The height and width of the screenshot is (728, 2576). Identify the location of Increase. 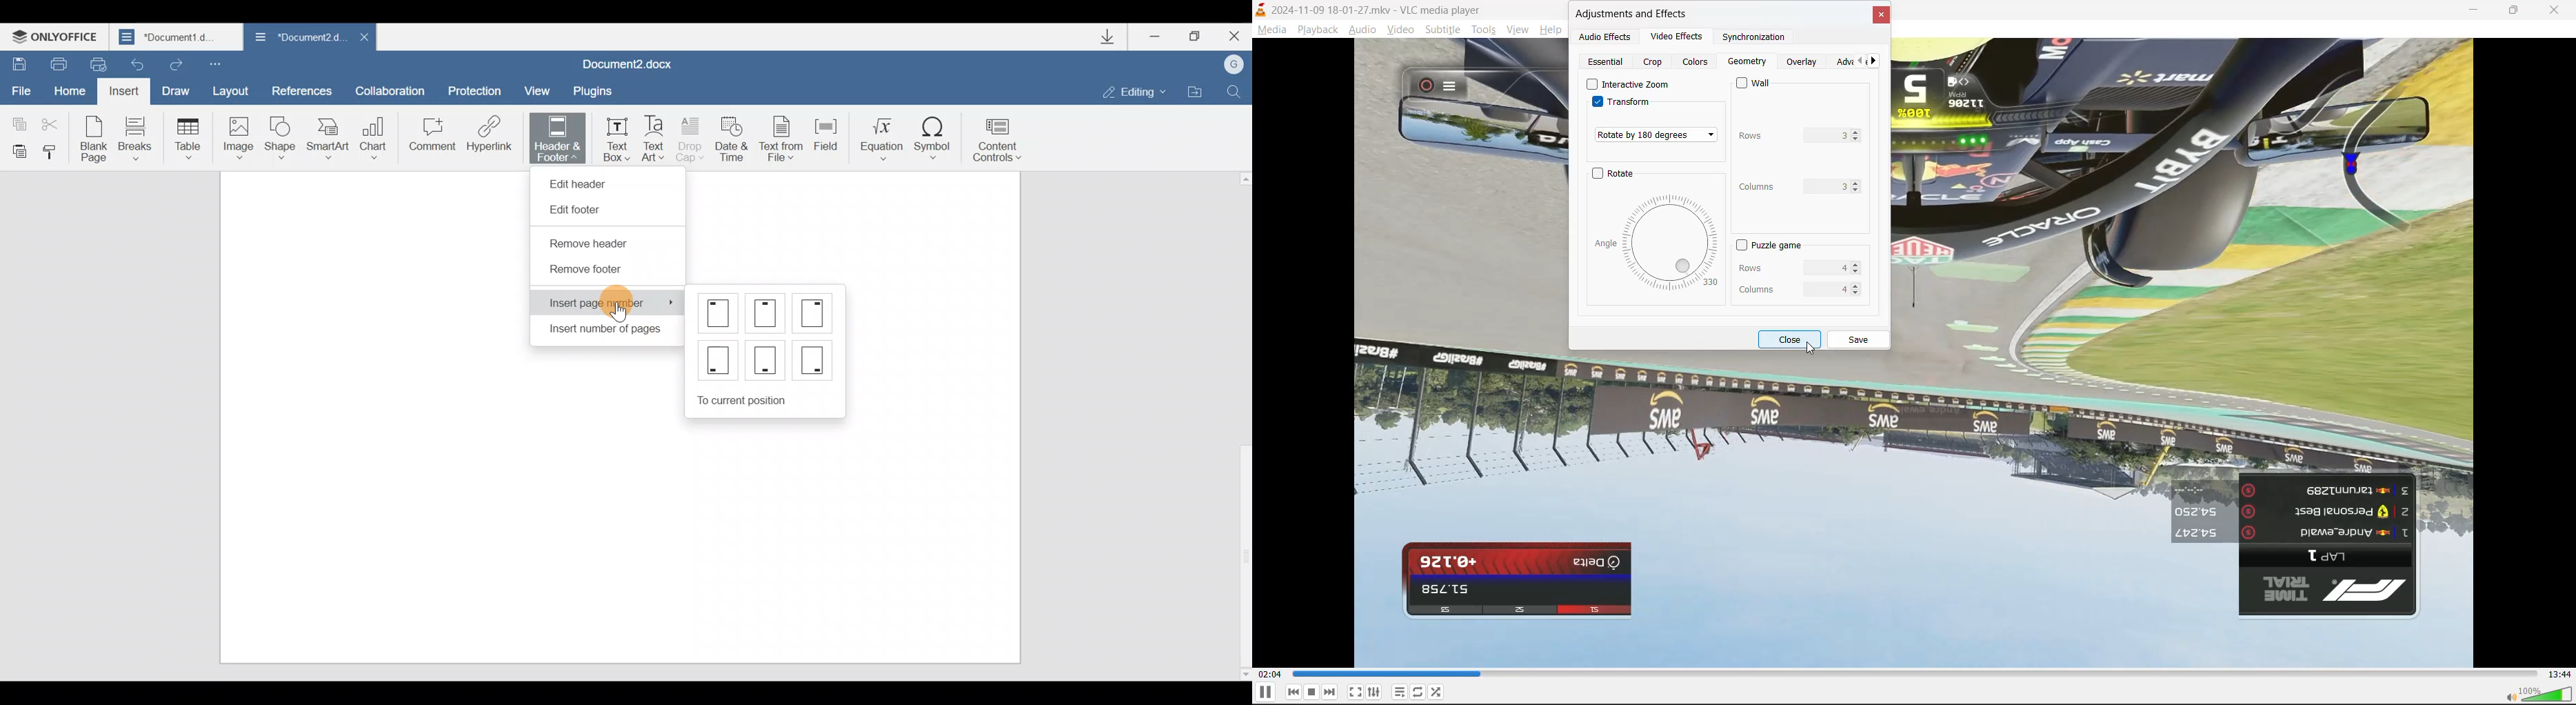
(1858, 132).